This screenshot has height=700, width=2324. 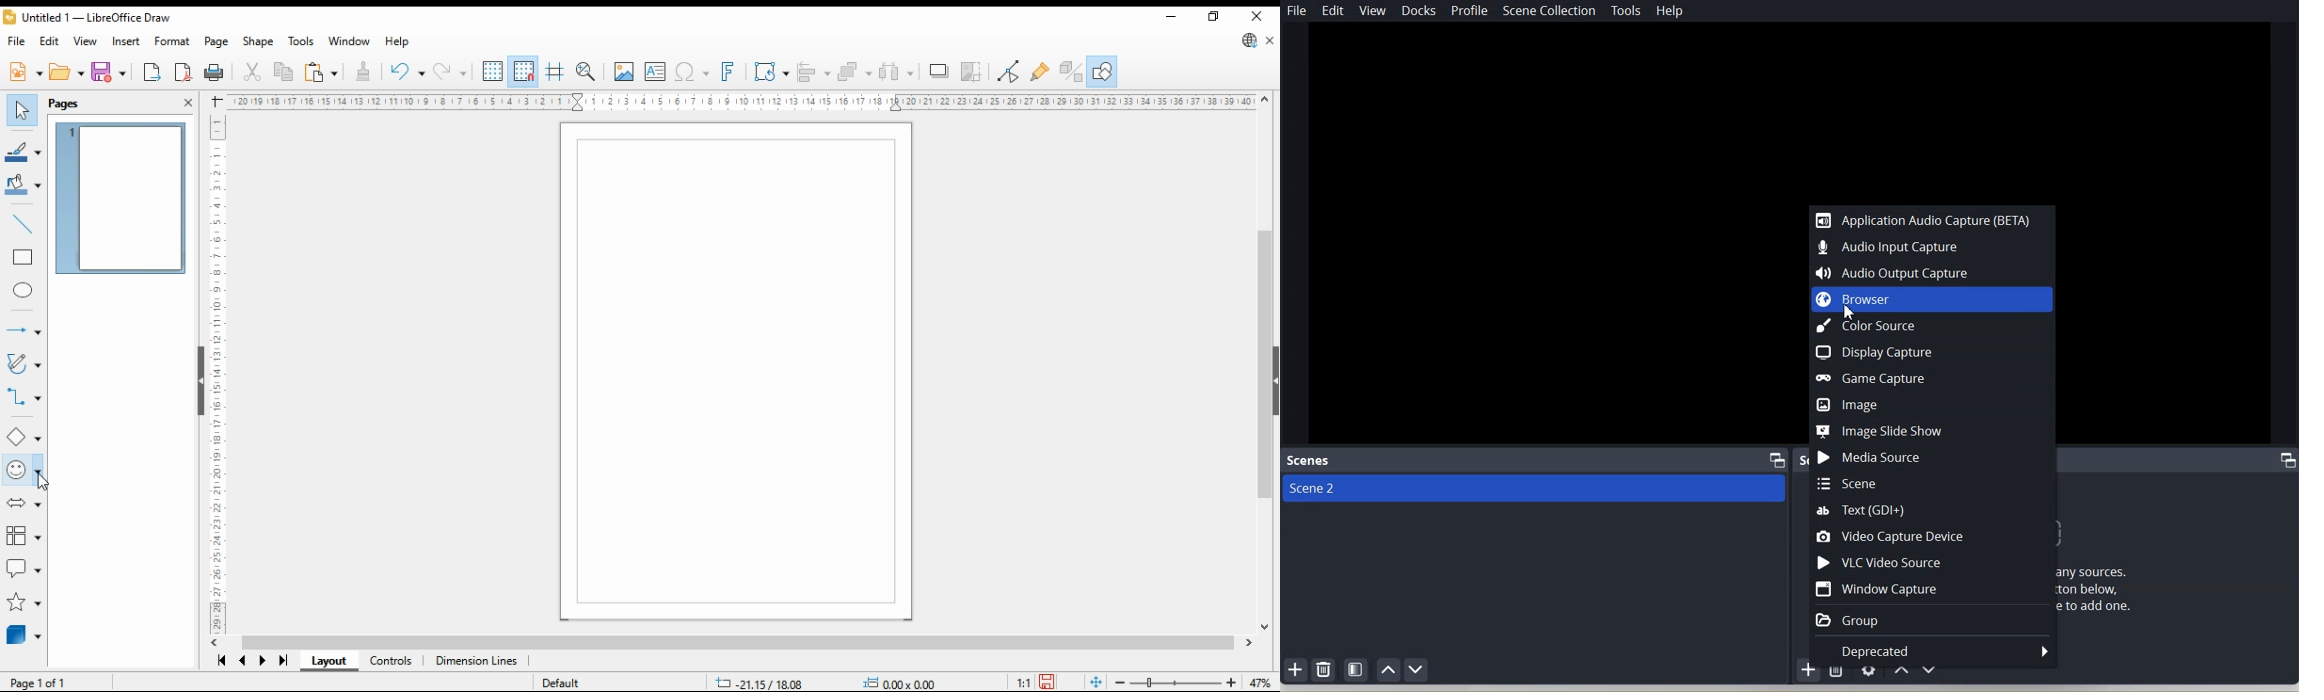 I want to click on curves and polygons, so click(x=24, y=364).